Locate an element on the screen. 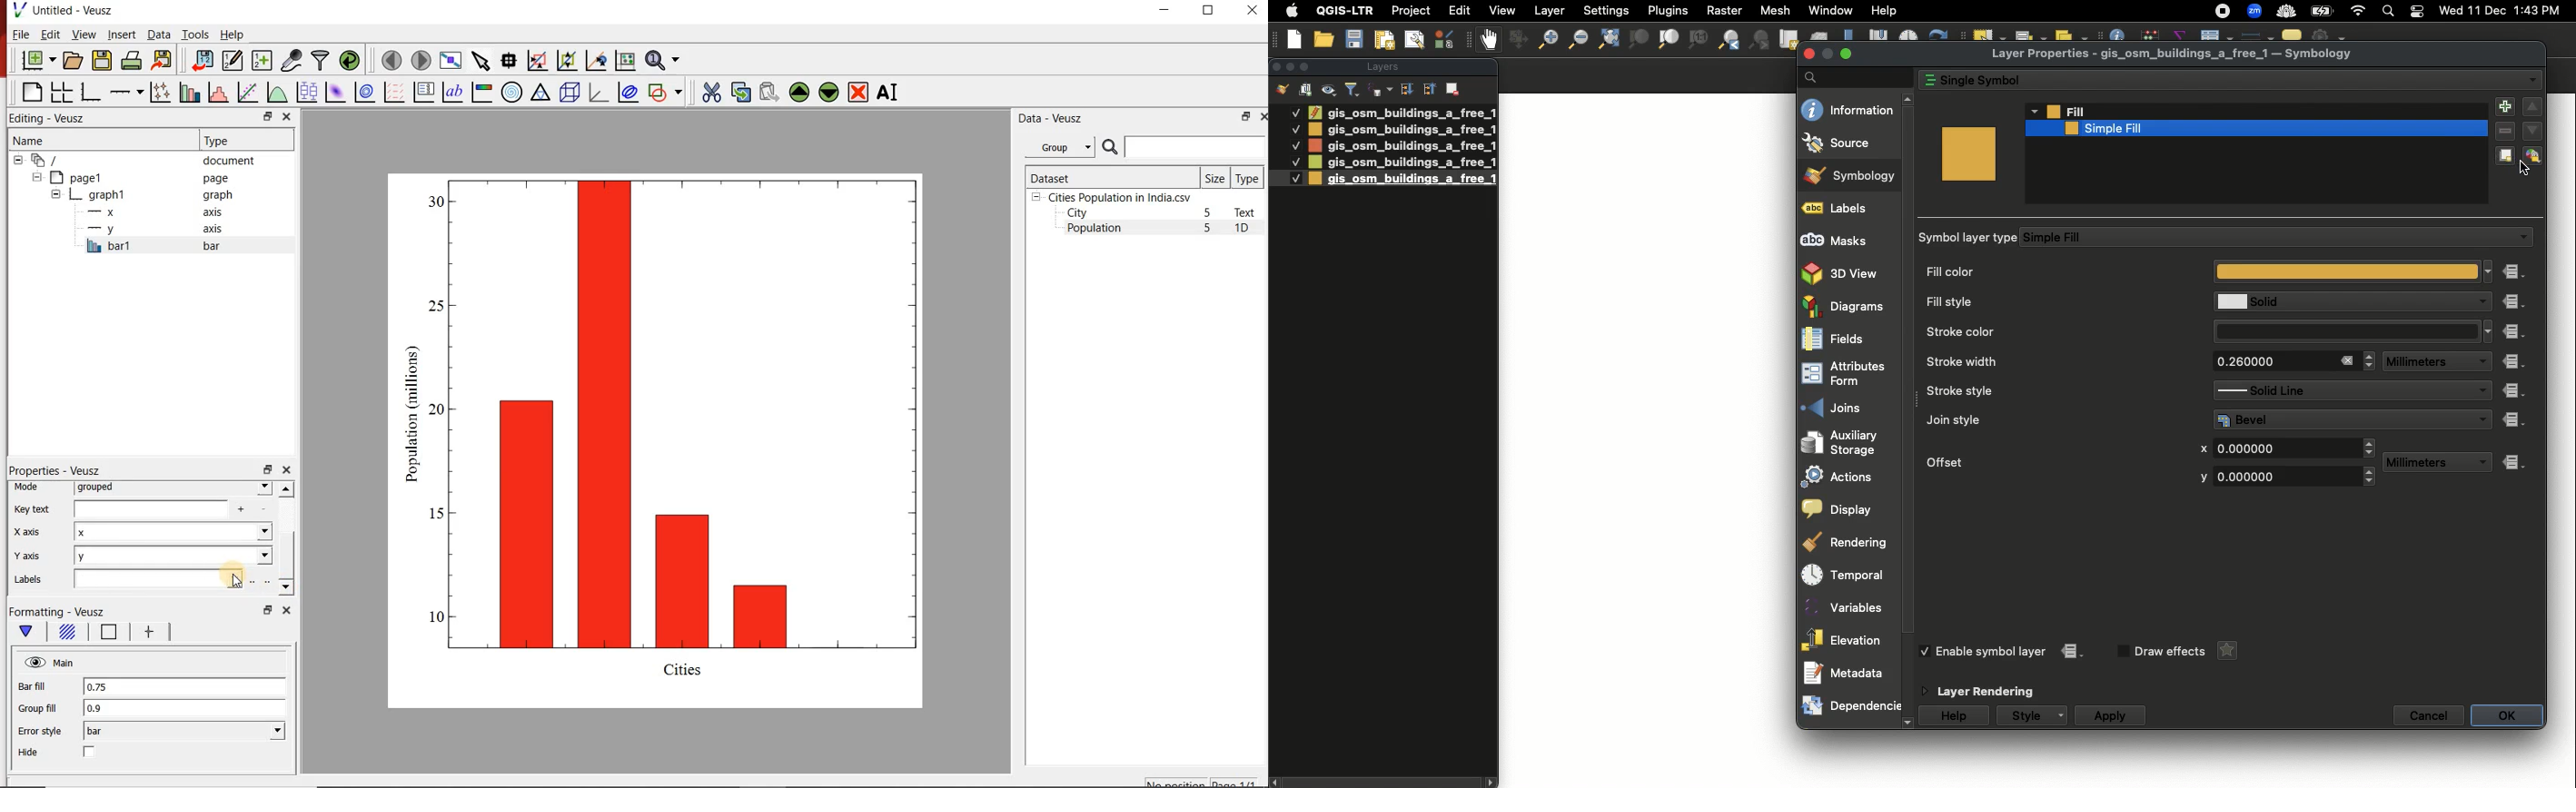 The width and height of the screenshot is (2576, 812). base graph is located at coordinates (89, 92).